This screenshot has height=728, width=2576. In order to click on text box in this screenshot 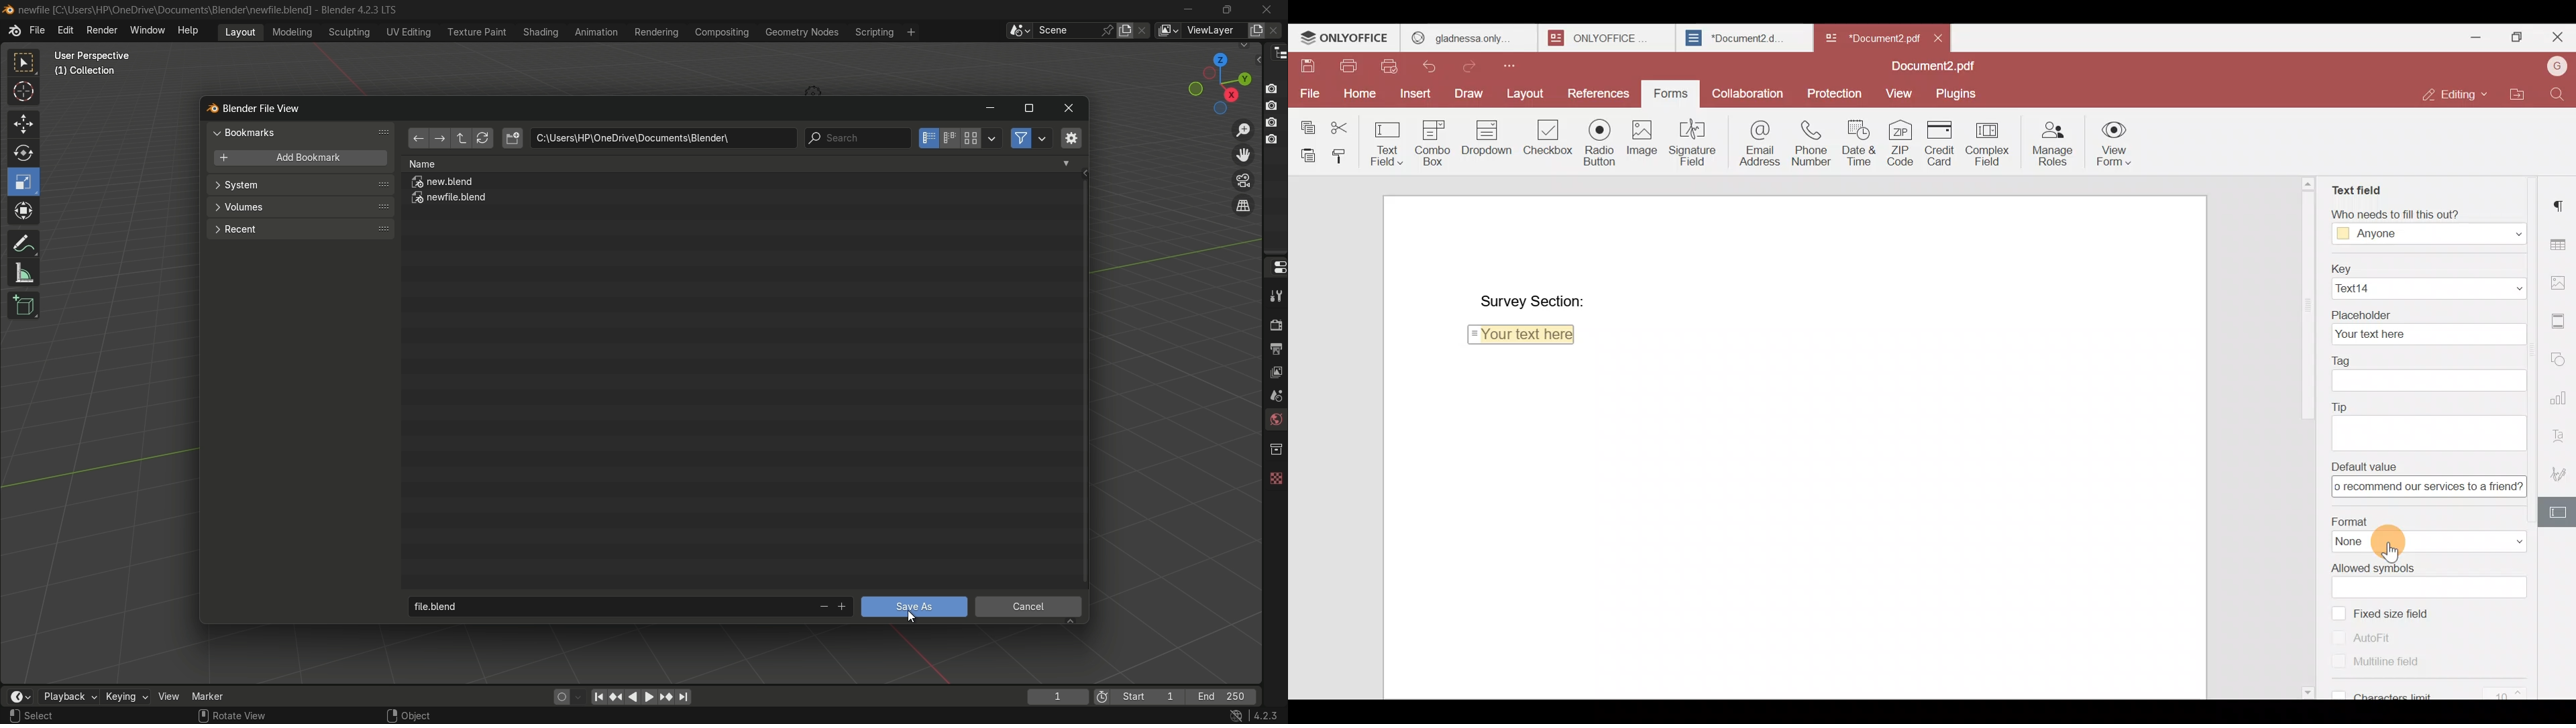, I will do `click(2428, 587)`.